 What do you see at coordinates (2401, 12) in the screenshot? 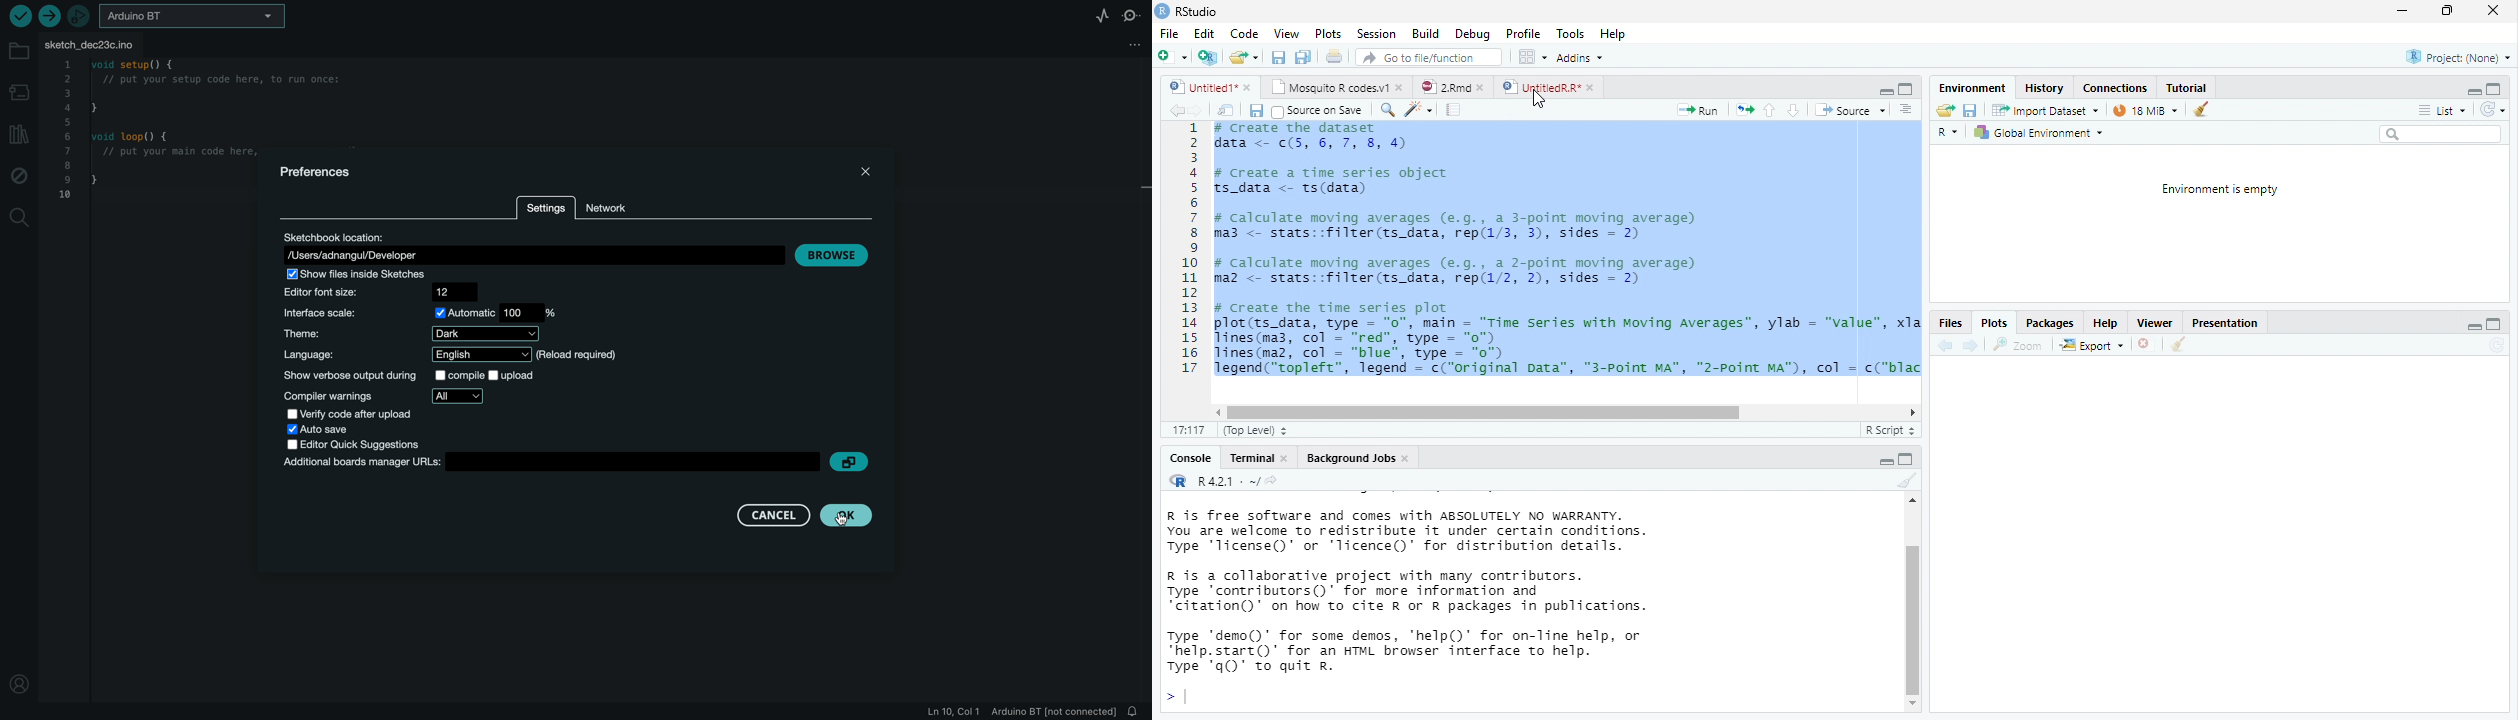
I see `minimize` at bounding box center [2401, 12].